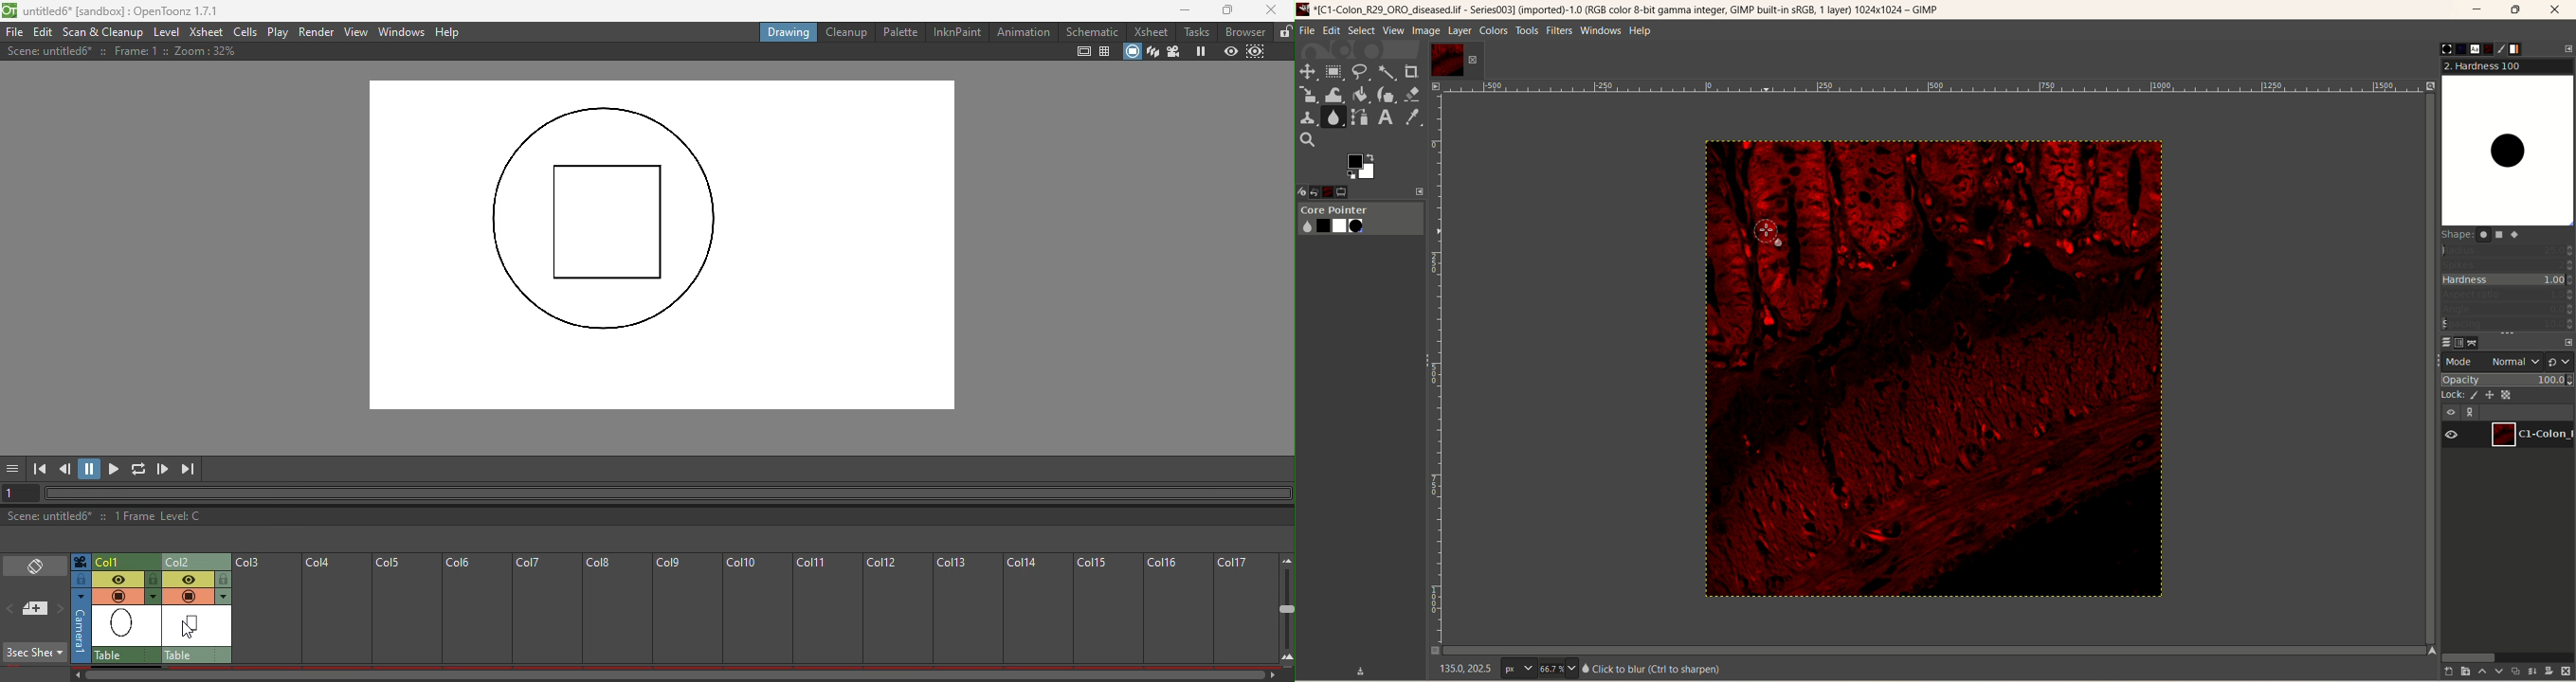  What do you see at coordinates (226, 579) in the screenshot?
I see `Lock toggle` at bounding box center [226, 579].